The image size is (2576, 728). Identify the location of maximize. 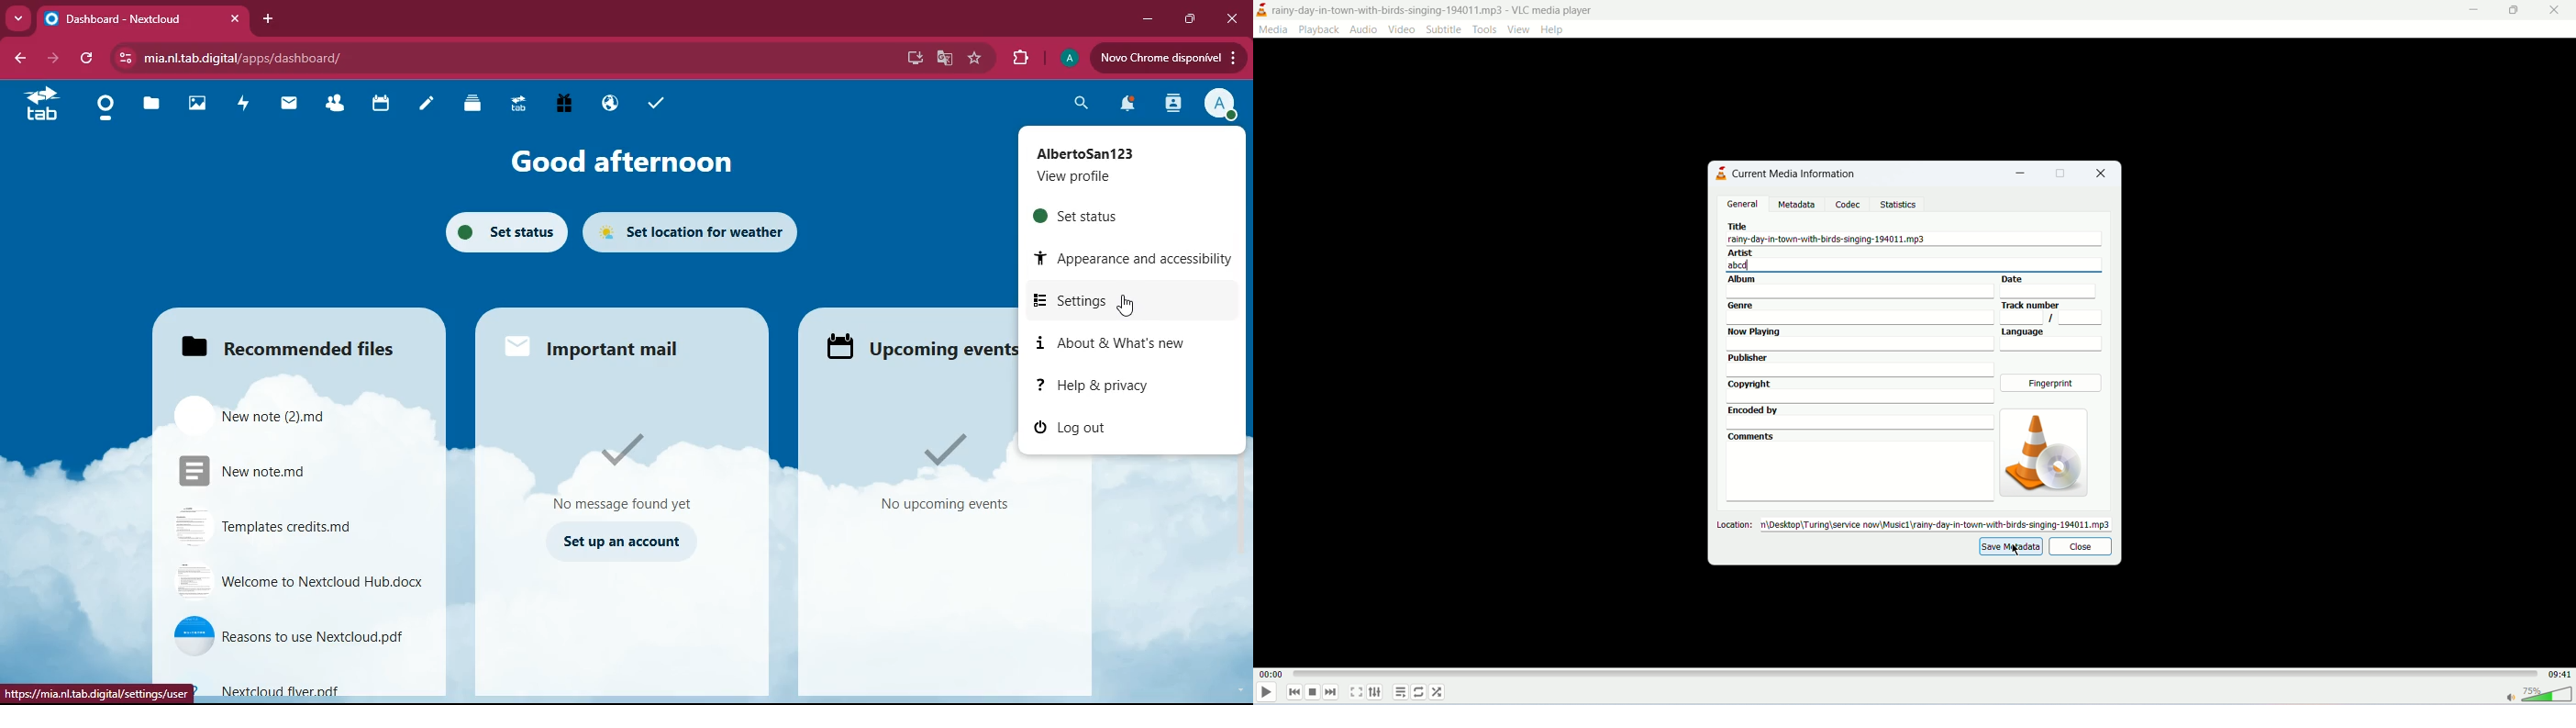
(2062, 173).